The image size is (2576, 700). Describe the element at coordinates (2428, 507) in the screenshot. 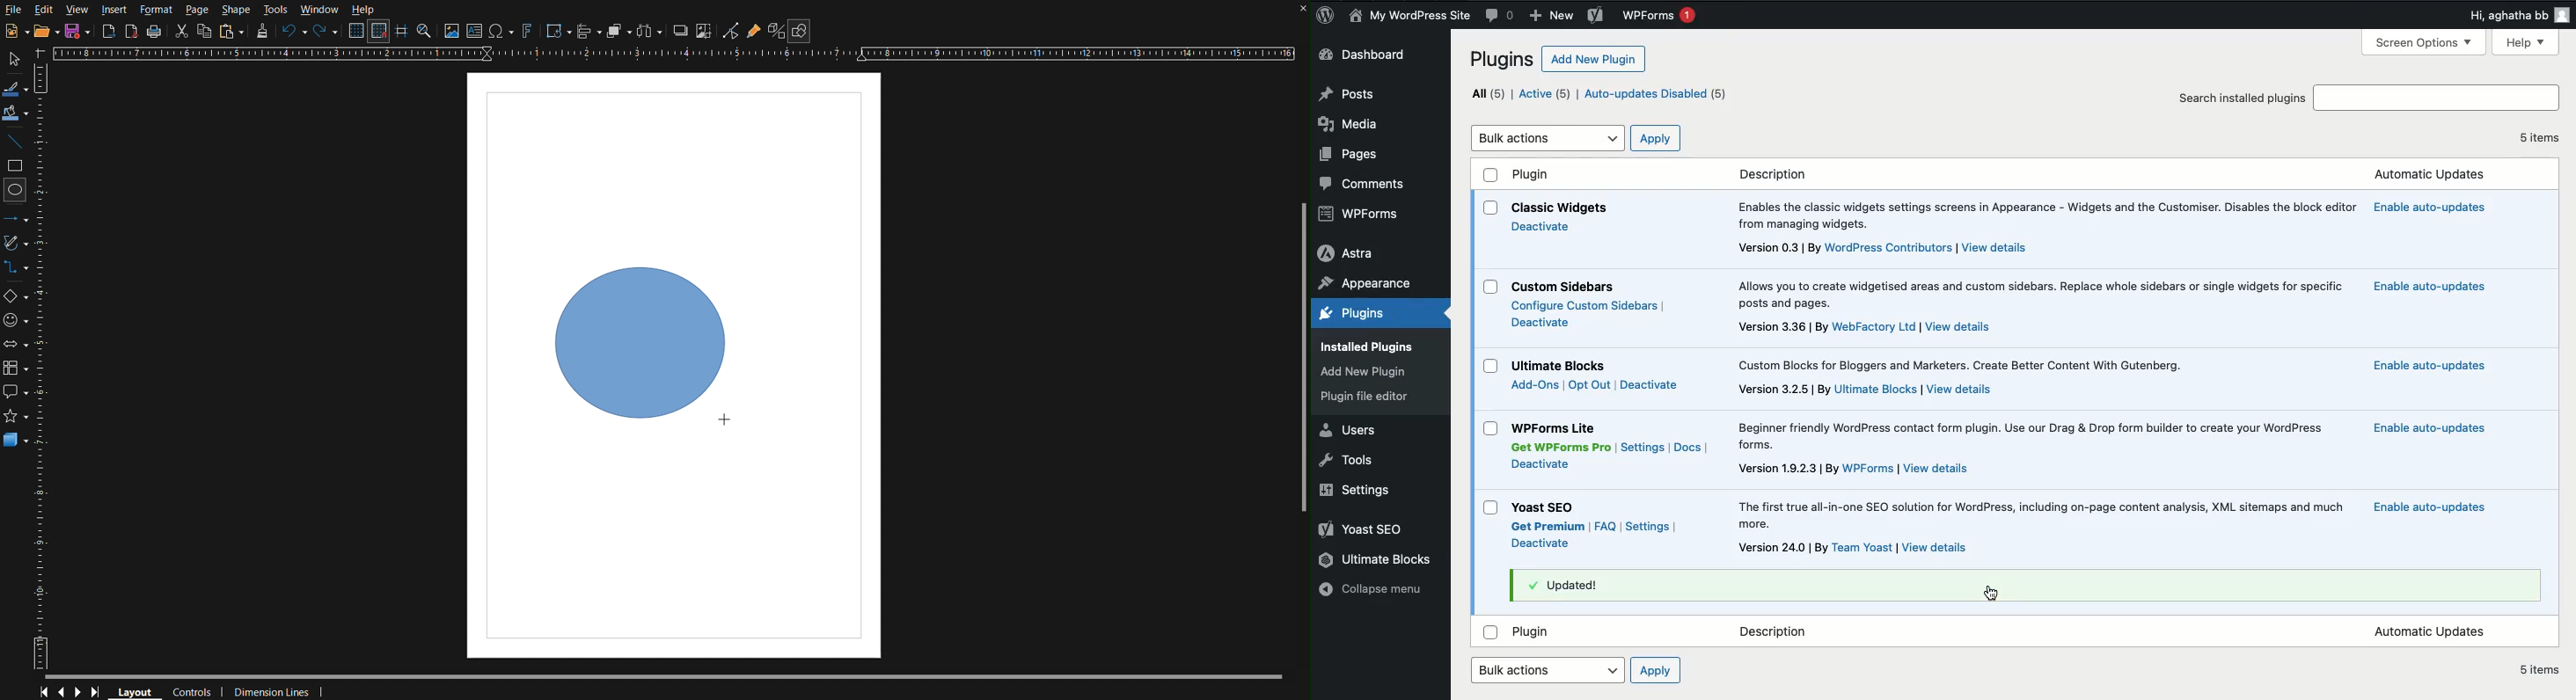

I see `Enable auto updates` at that location.